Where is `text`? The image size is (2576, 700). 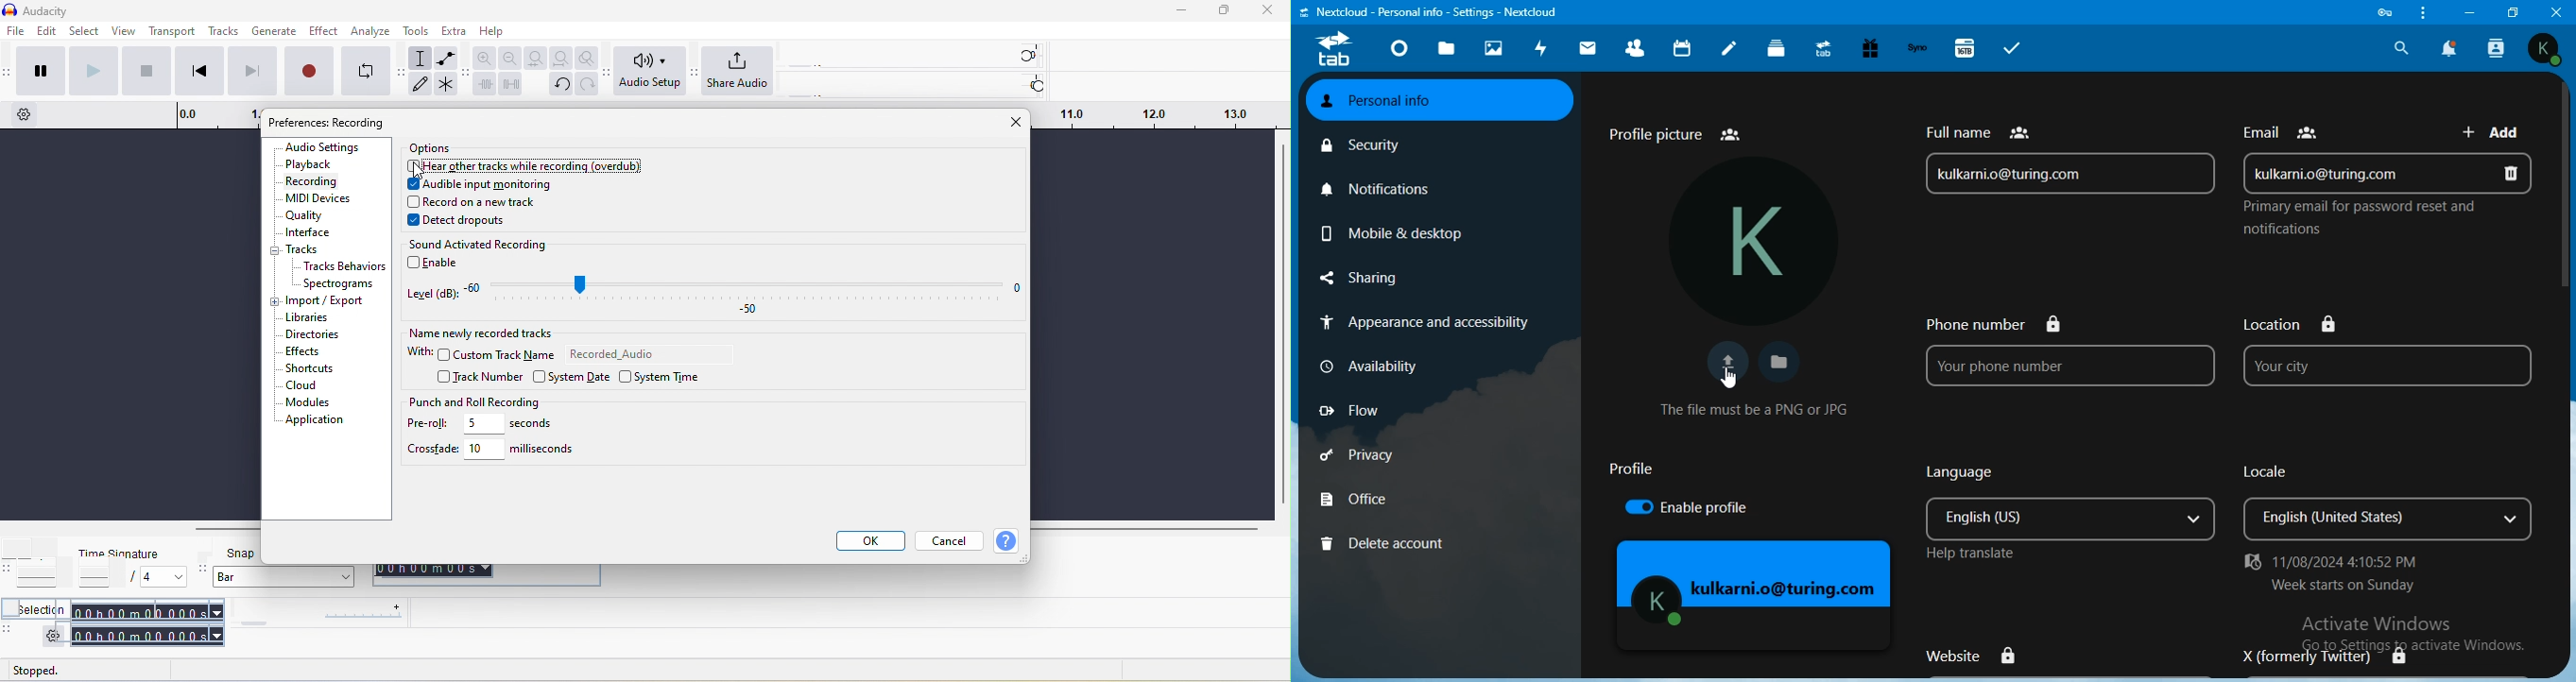 text is located at coordinates (2285, 127).